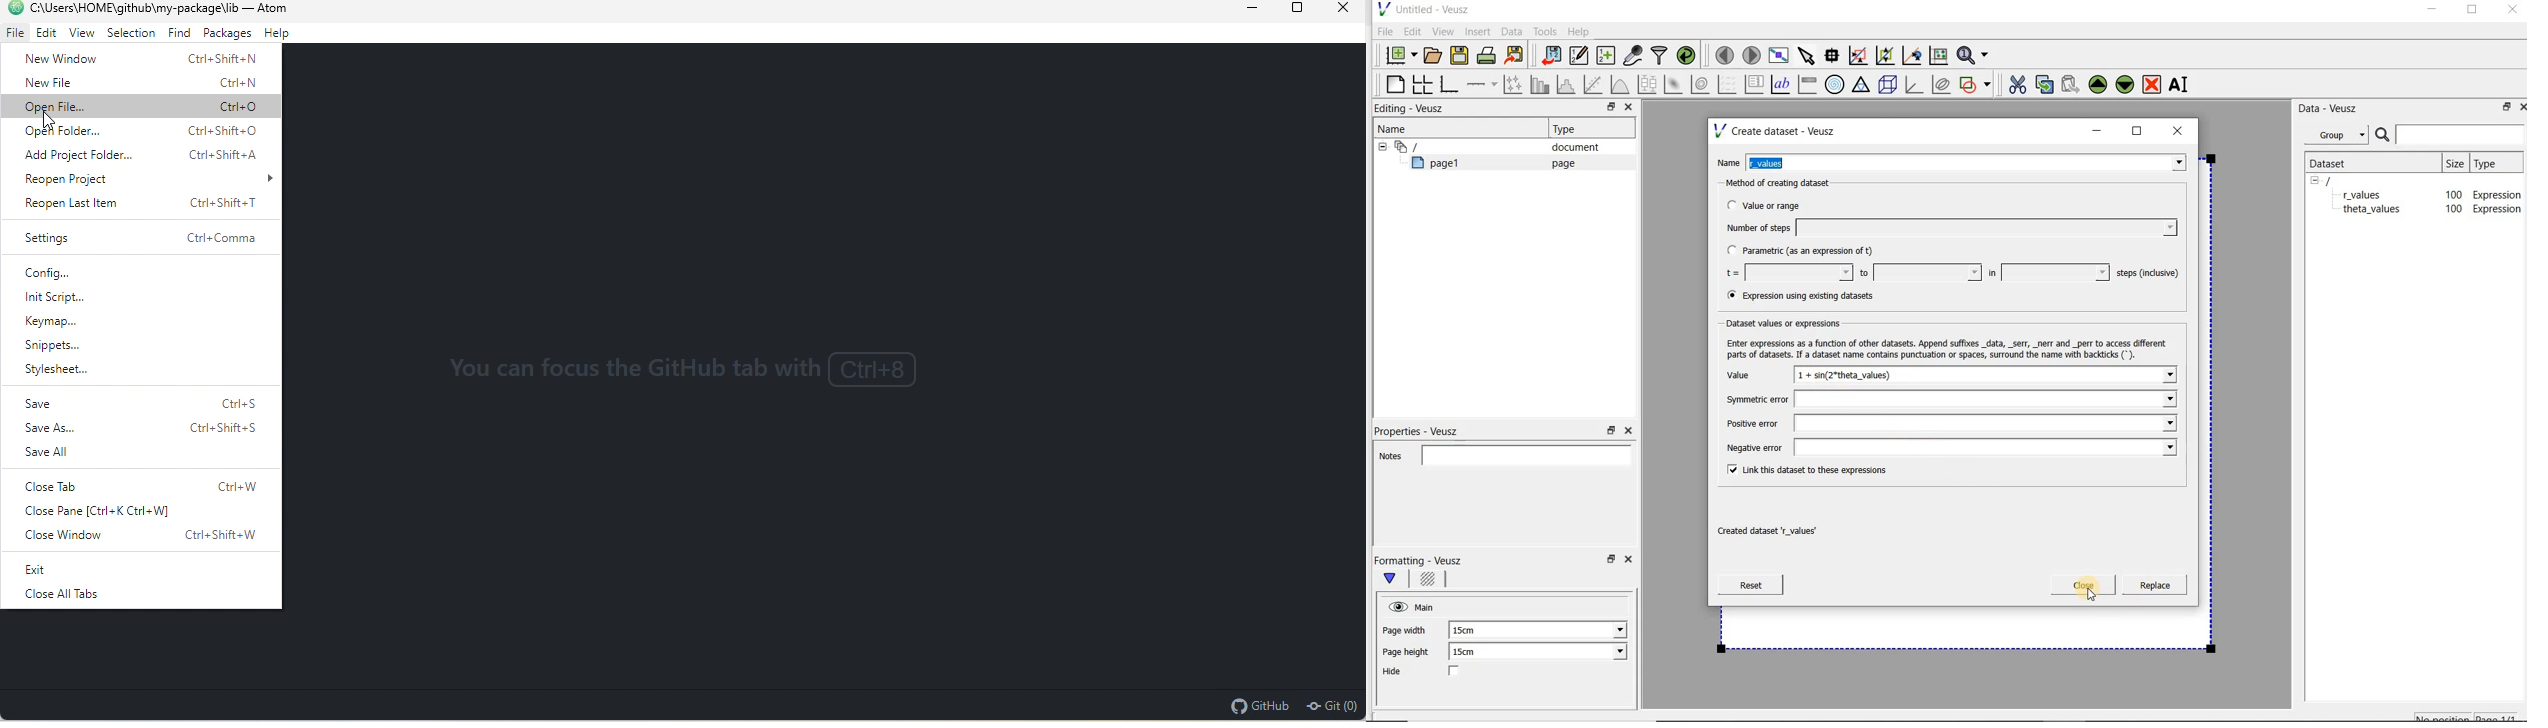  I want to click on Edit, so click(1412, 31).